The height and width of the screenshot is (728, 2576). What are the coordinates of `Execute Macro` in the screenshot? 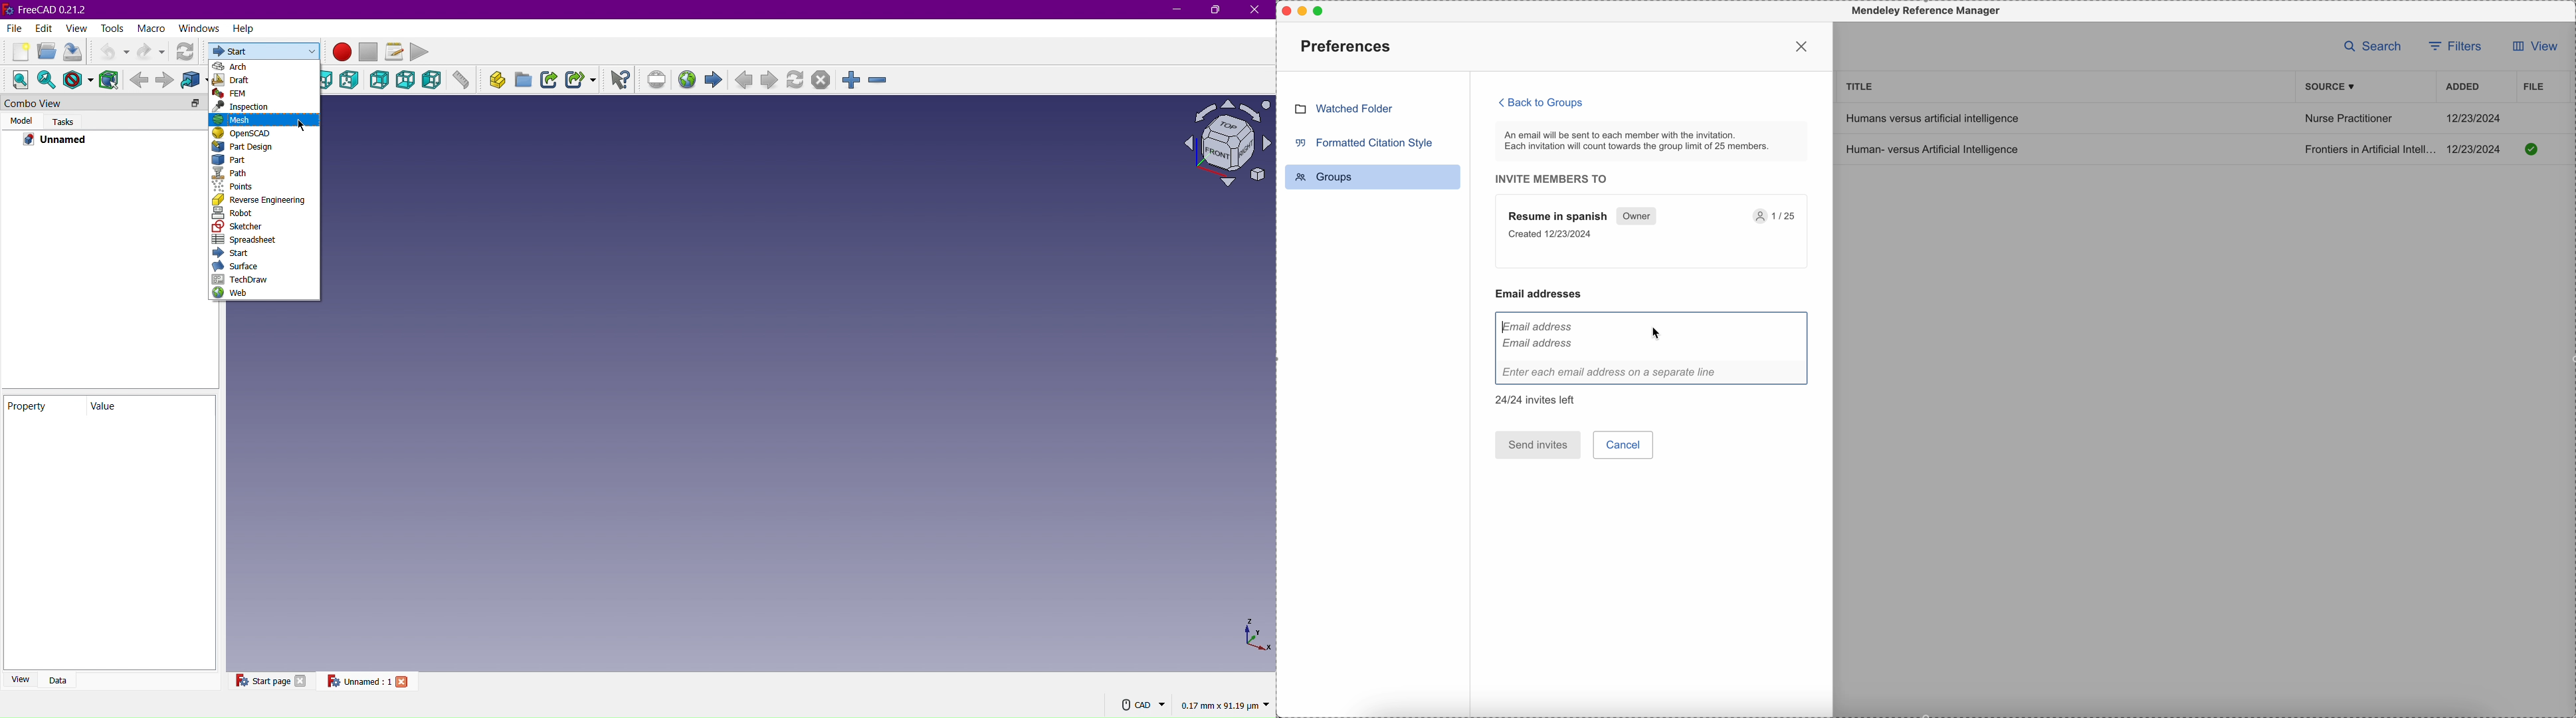 It's located at (421, 51).